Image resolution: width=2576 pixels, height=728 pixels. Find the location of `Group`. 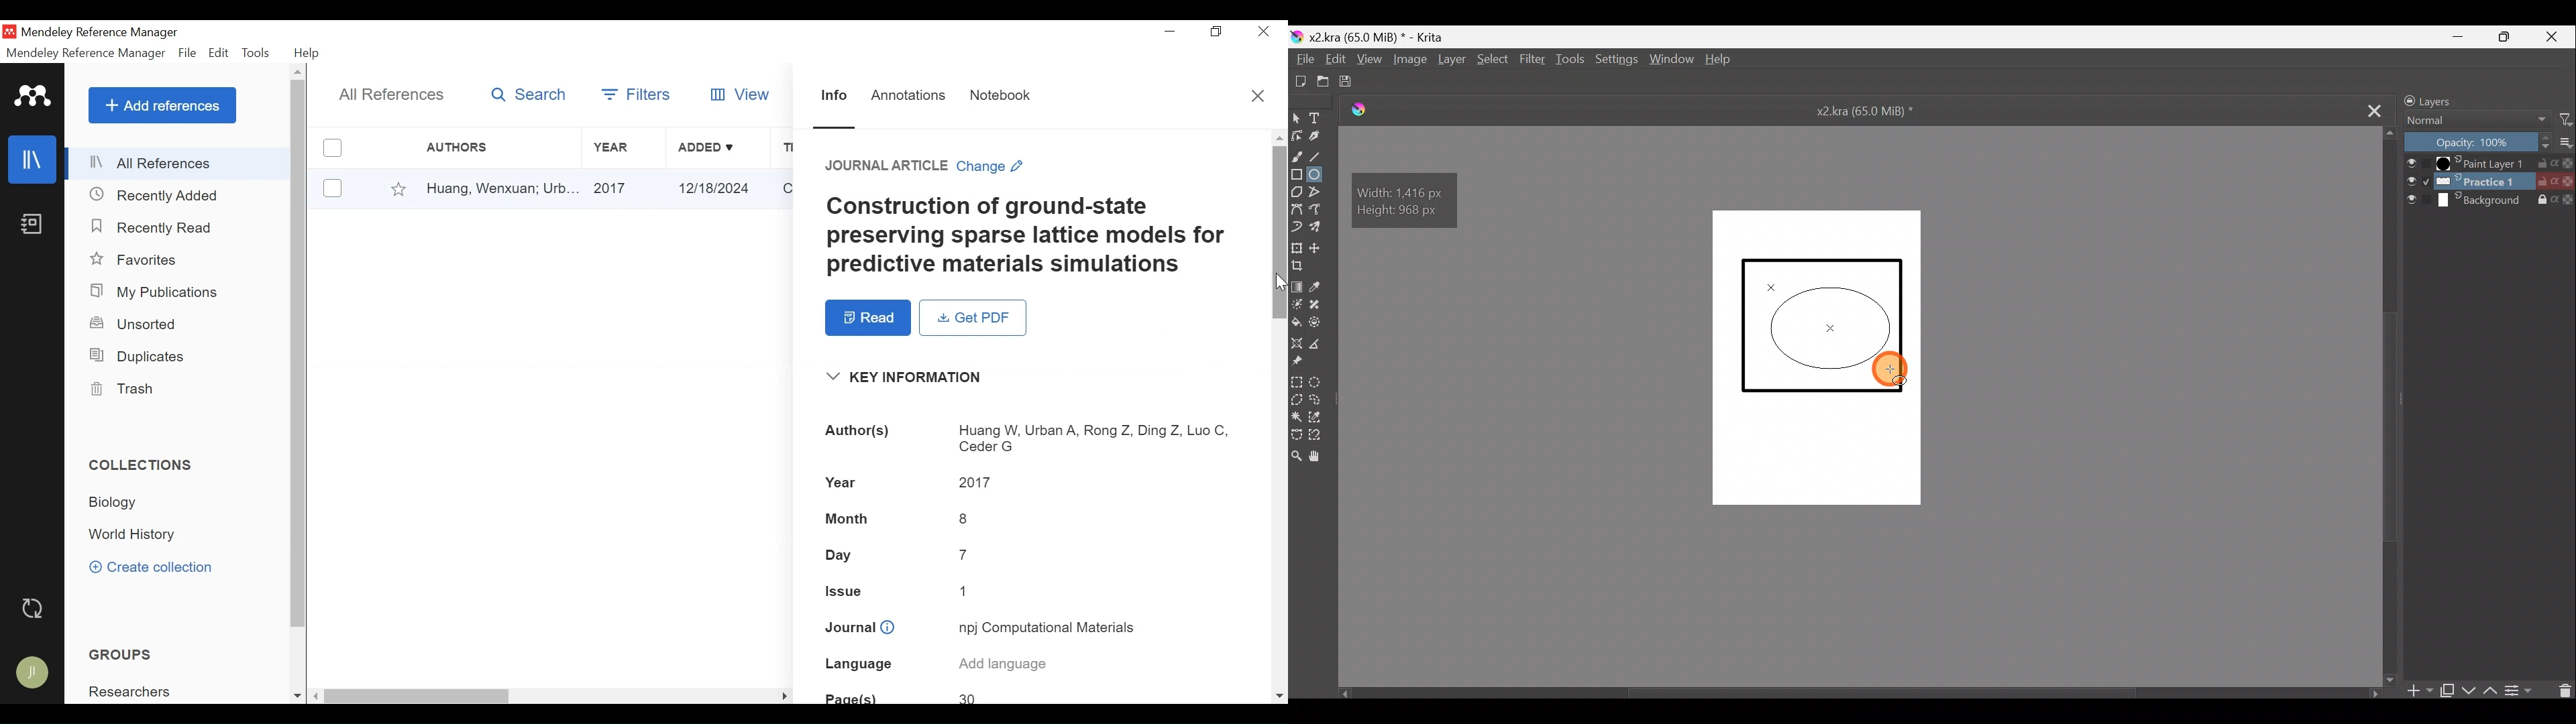

Group is located at coordinates (138, 692).